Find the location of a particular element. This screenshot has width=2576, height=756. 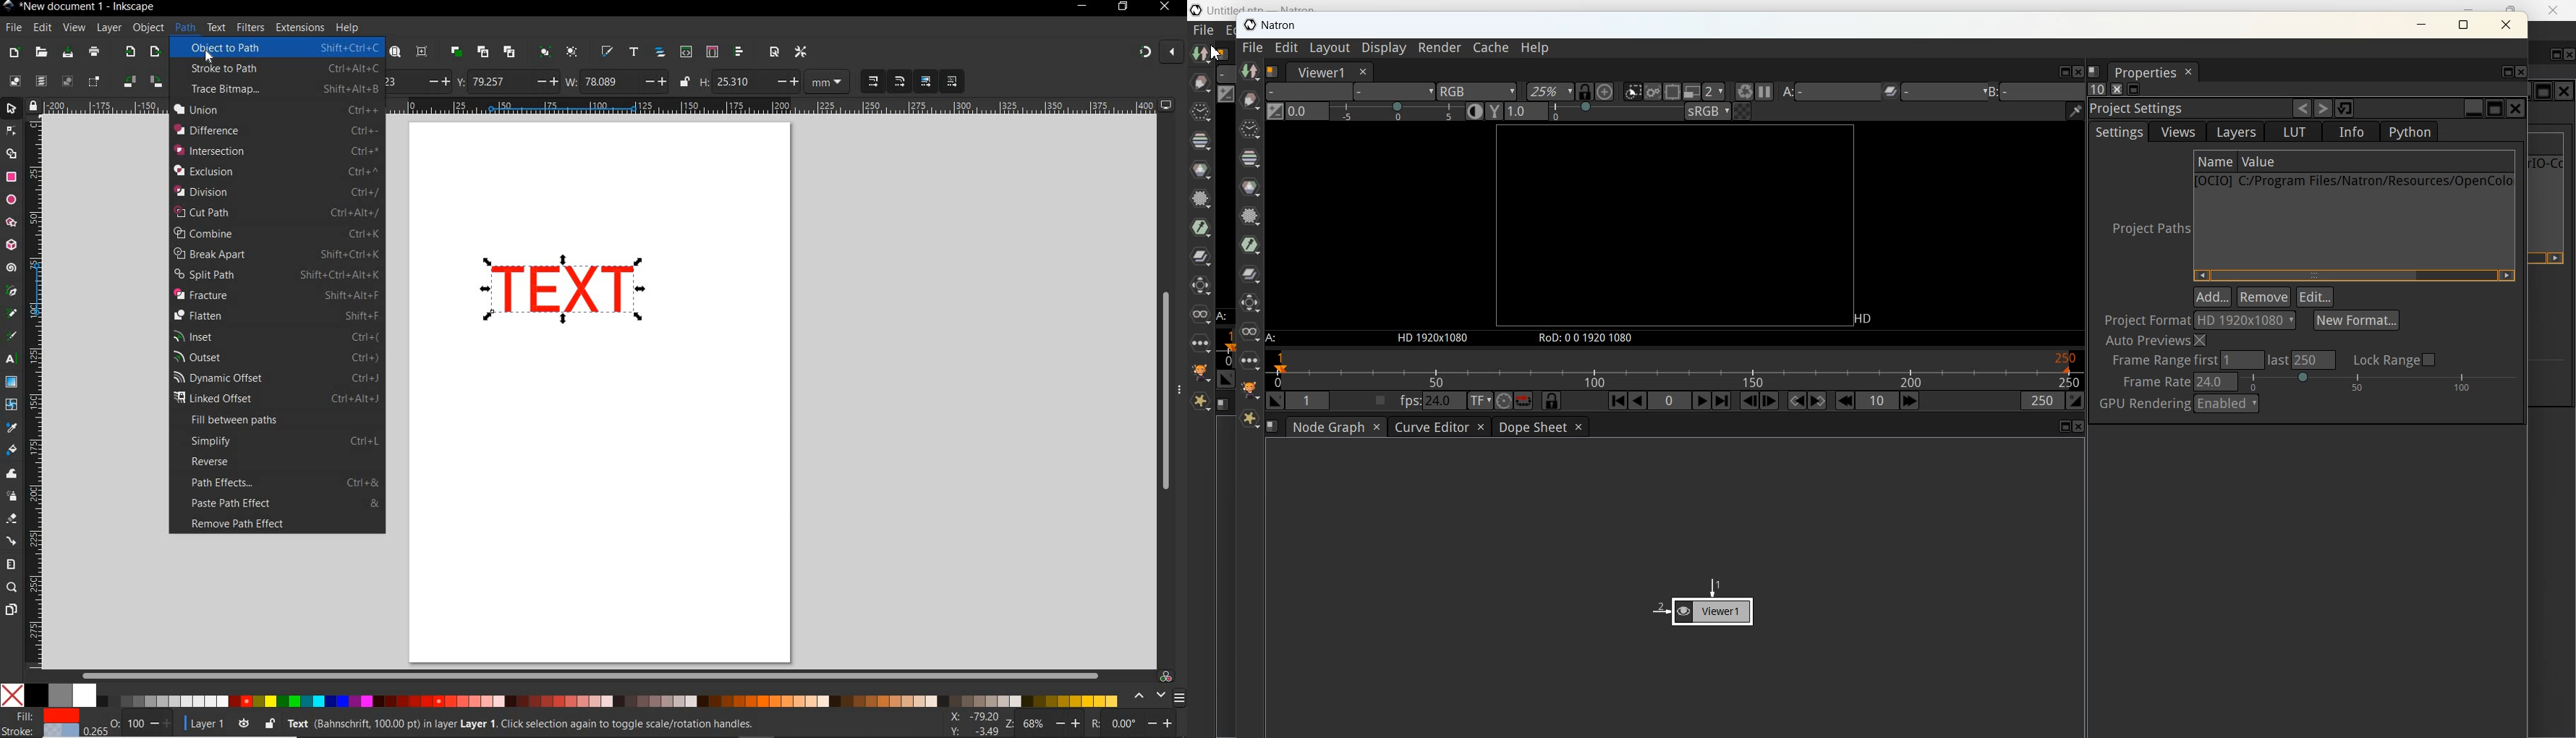

GROUP is located at coordinates (544, 51).